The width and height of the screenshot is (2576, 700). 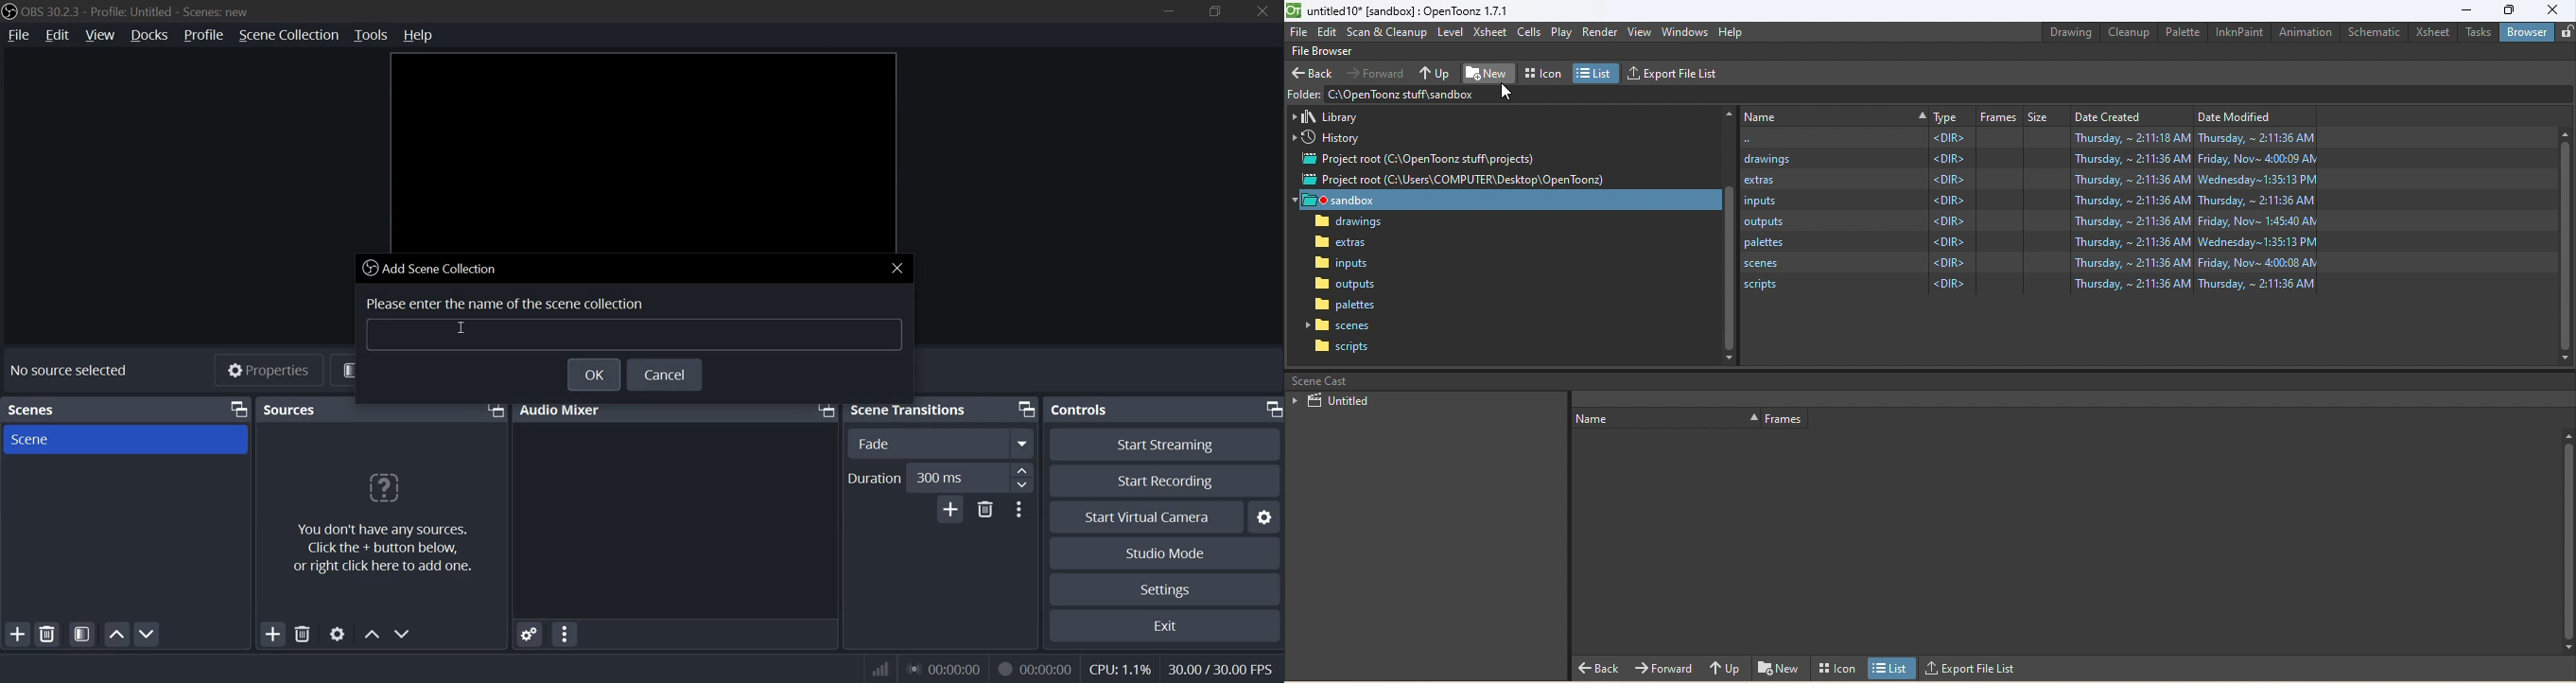 I want to click on add scene collection, so click(x=433, y=268).